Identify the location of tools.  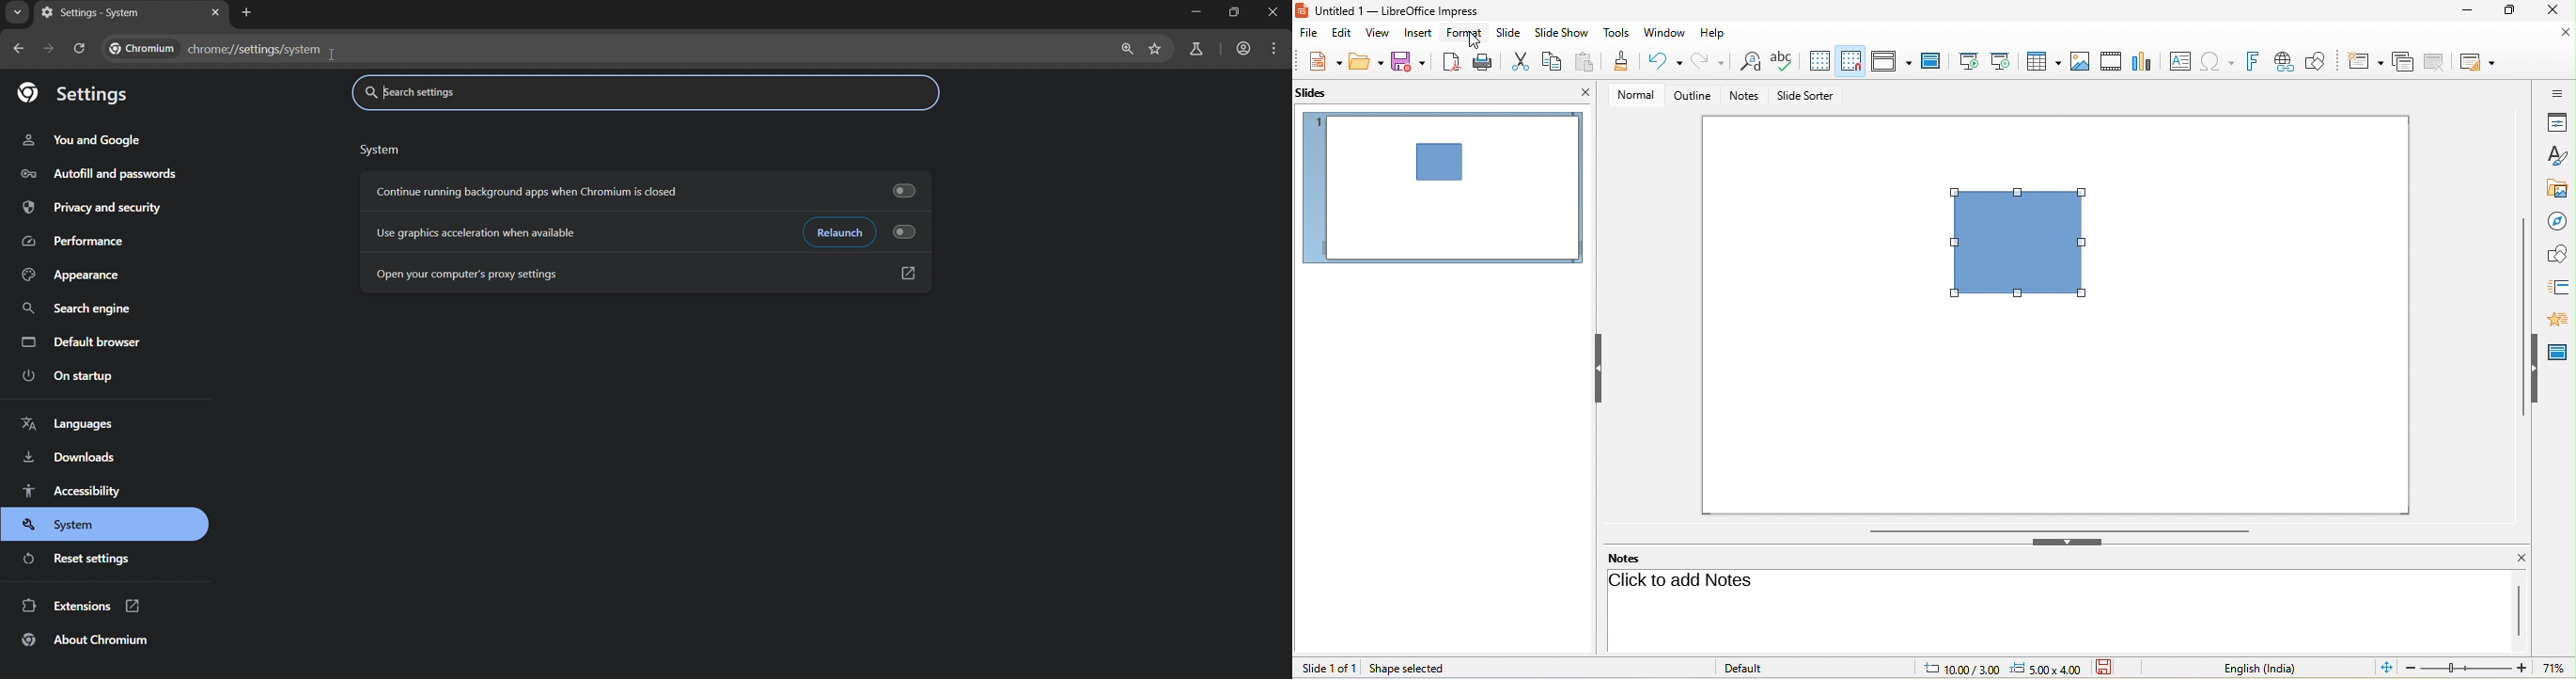
(1615, 33).